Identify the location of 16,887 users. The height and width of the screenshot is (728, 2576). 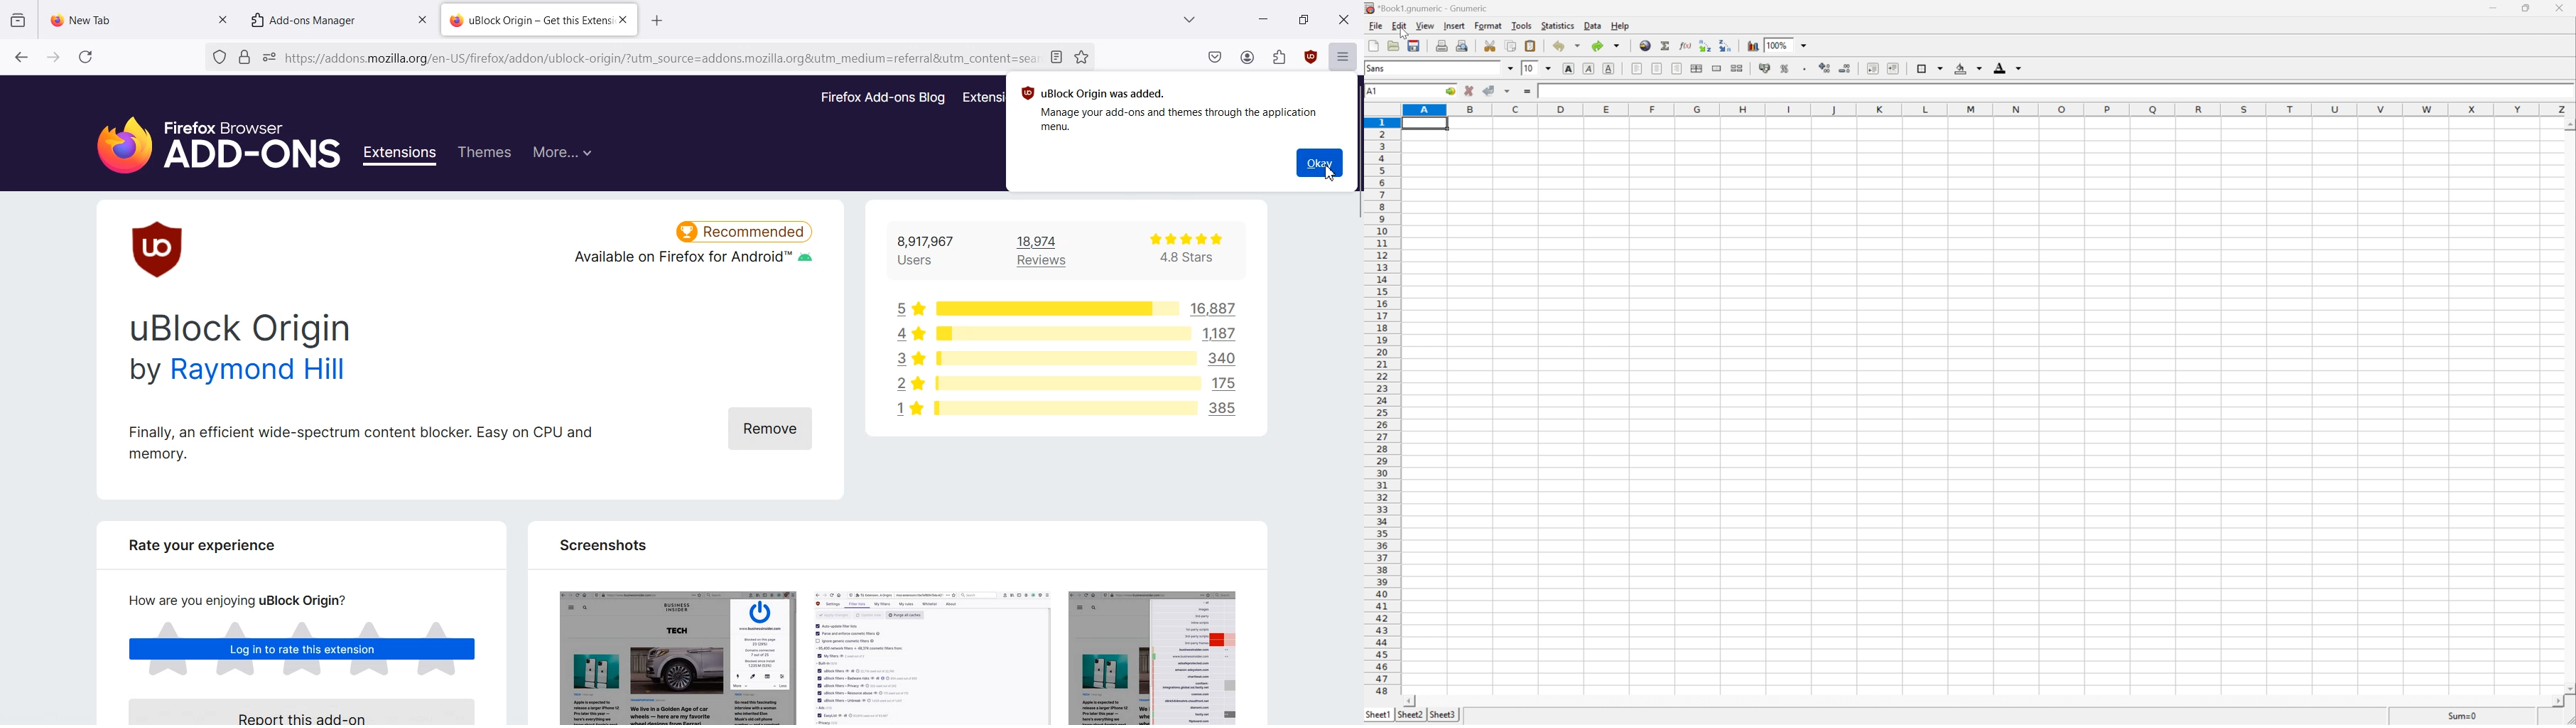
(1206, 308).